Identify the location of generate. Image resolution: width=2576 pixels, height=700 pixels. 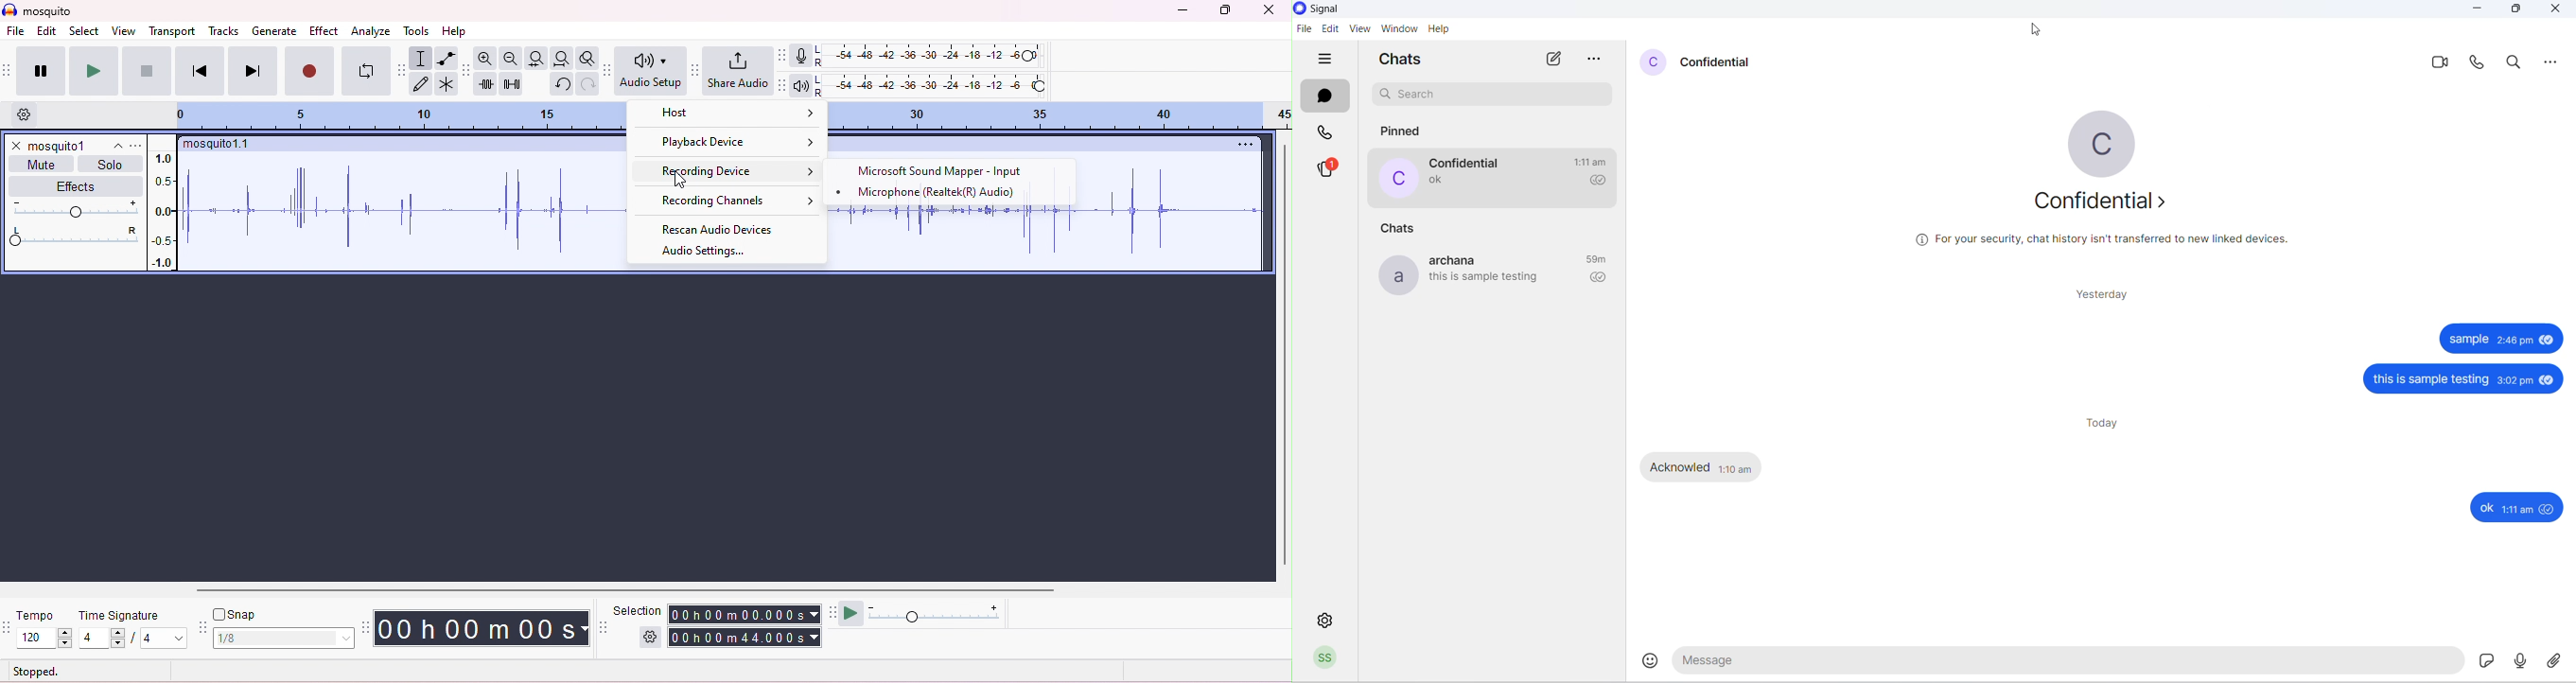
(275, 32).